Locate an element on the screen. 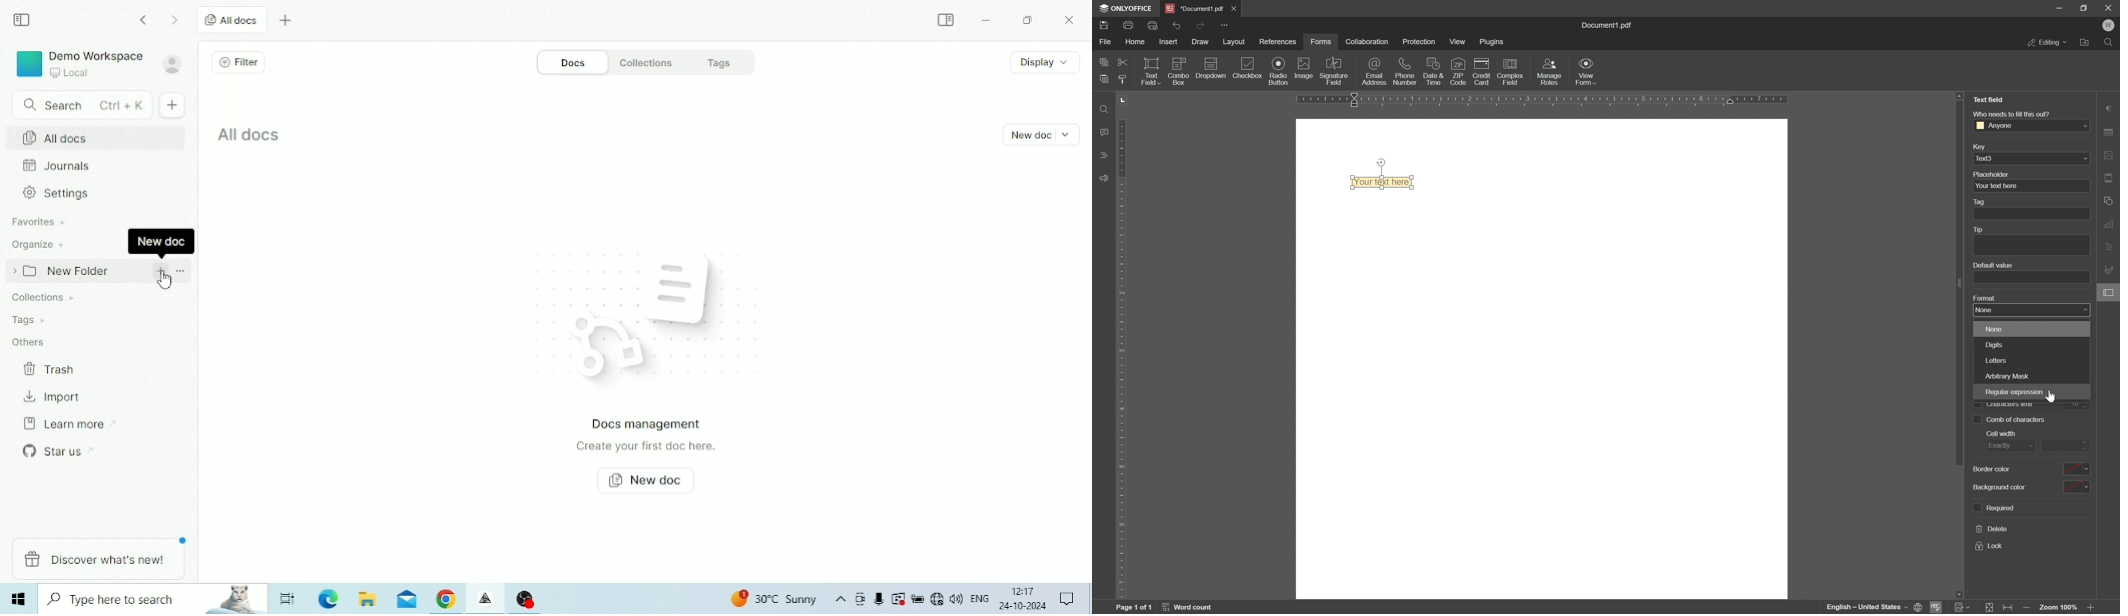 This screenshot has height=616, width=2128. zip code is located at coordinates (1459, 71).